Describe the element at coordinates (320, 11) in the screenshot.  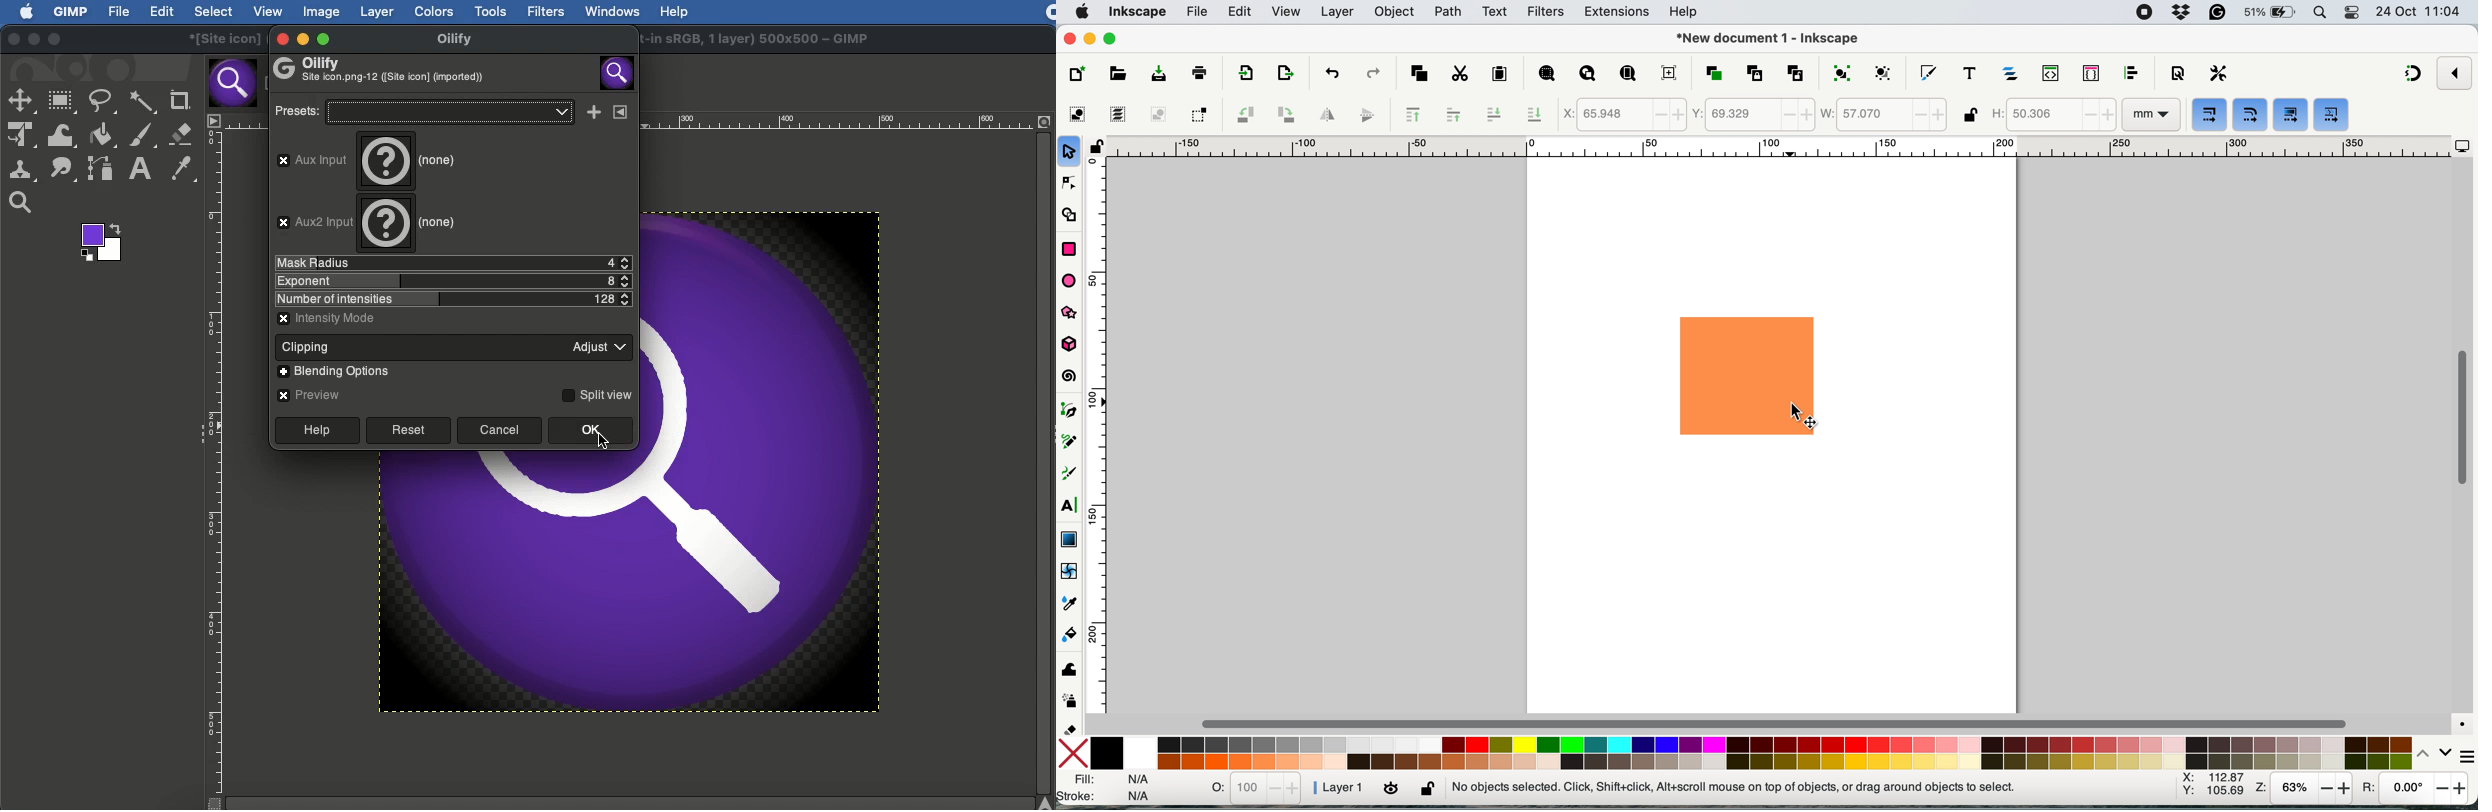
I see `Image` at that location.